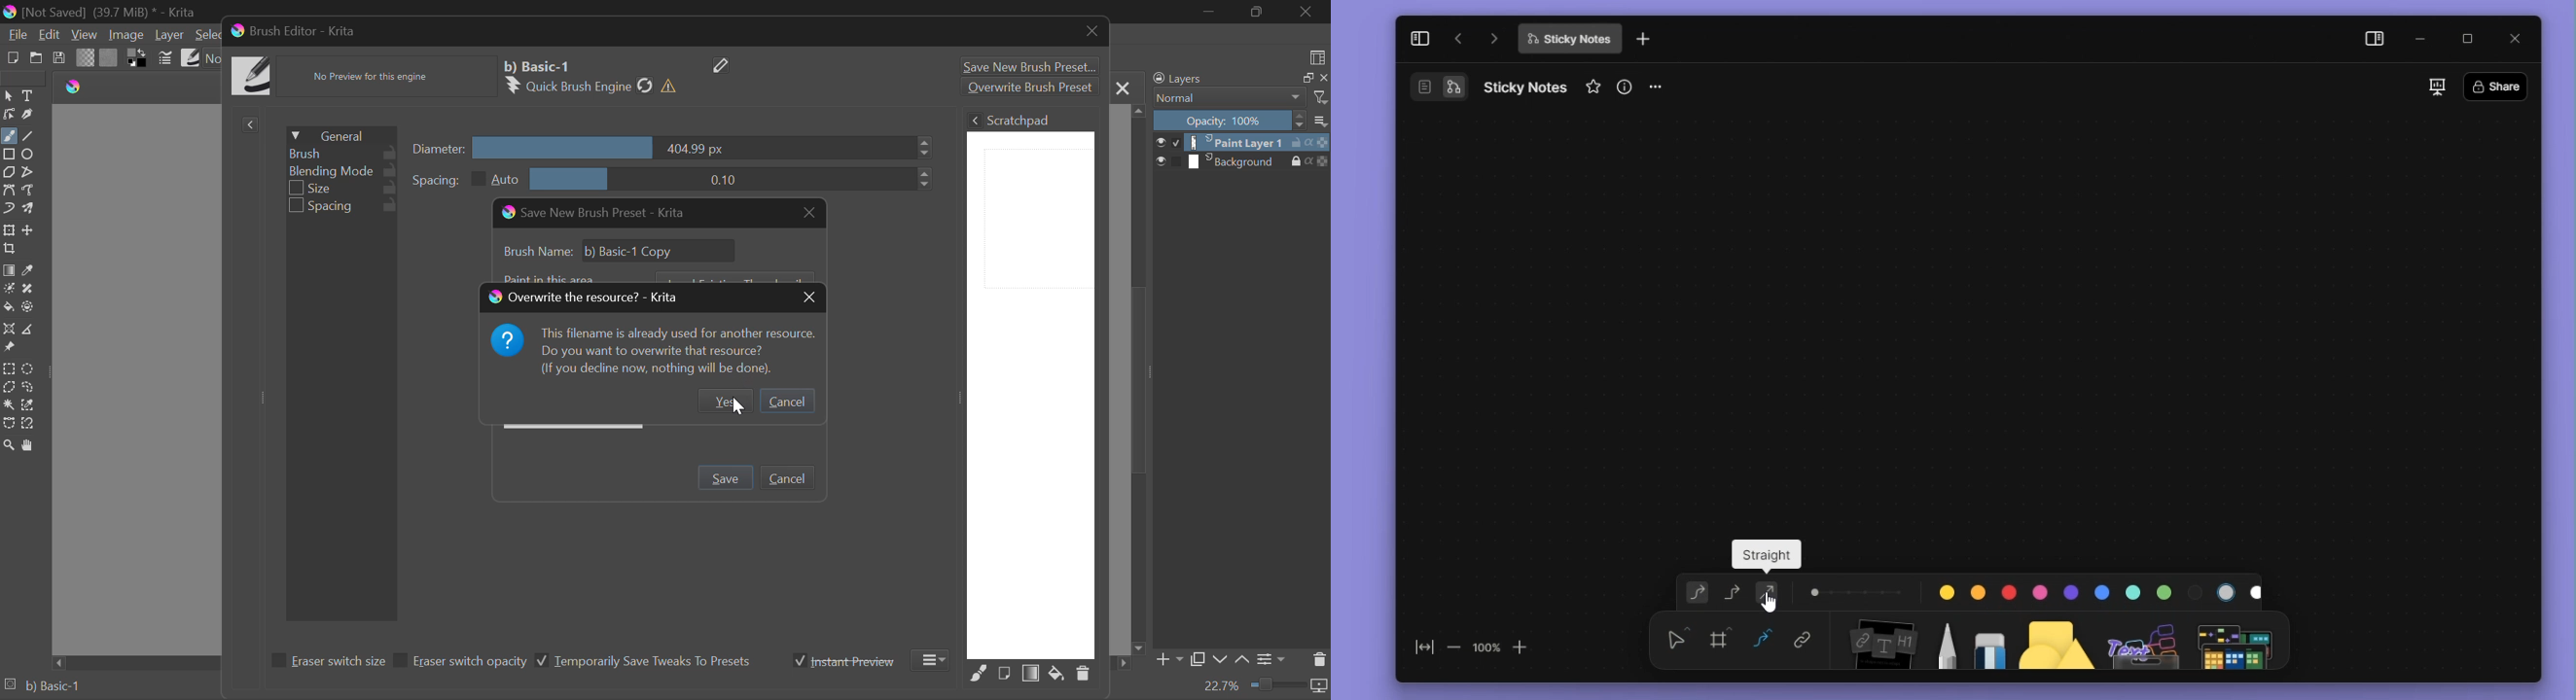 This screenshot has width=2576, height=700. Describe the element at coordinates (2517, 37) in the screenshot. I see `close` at that location.